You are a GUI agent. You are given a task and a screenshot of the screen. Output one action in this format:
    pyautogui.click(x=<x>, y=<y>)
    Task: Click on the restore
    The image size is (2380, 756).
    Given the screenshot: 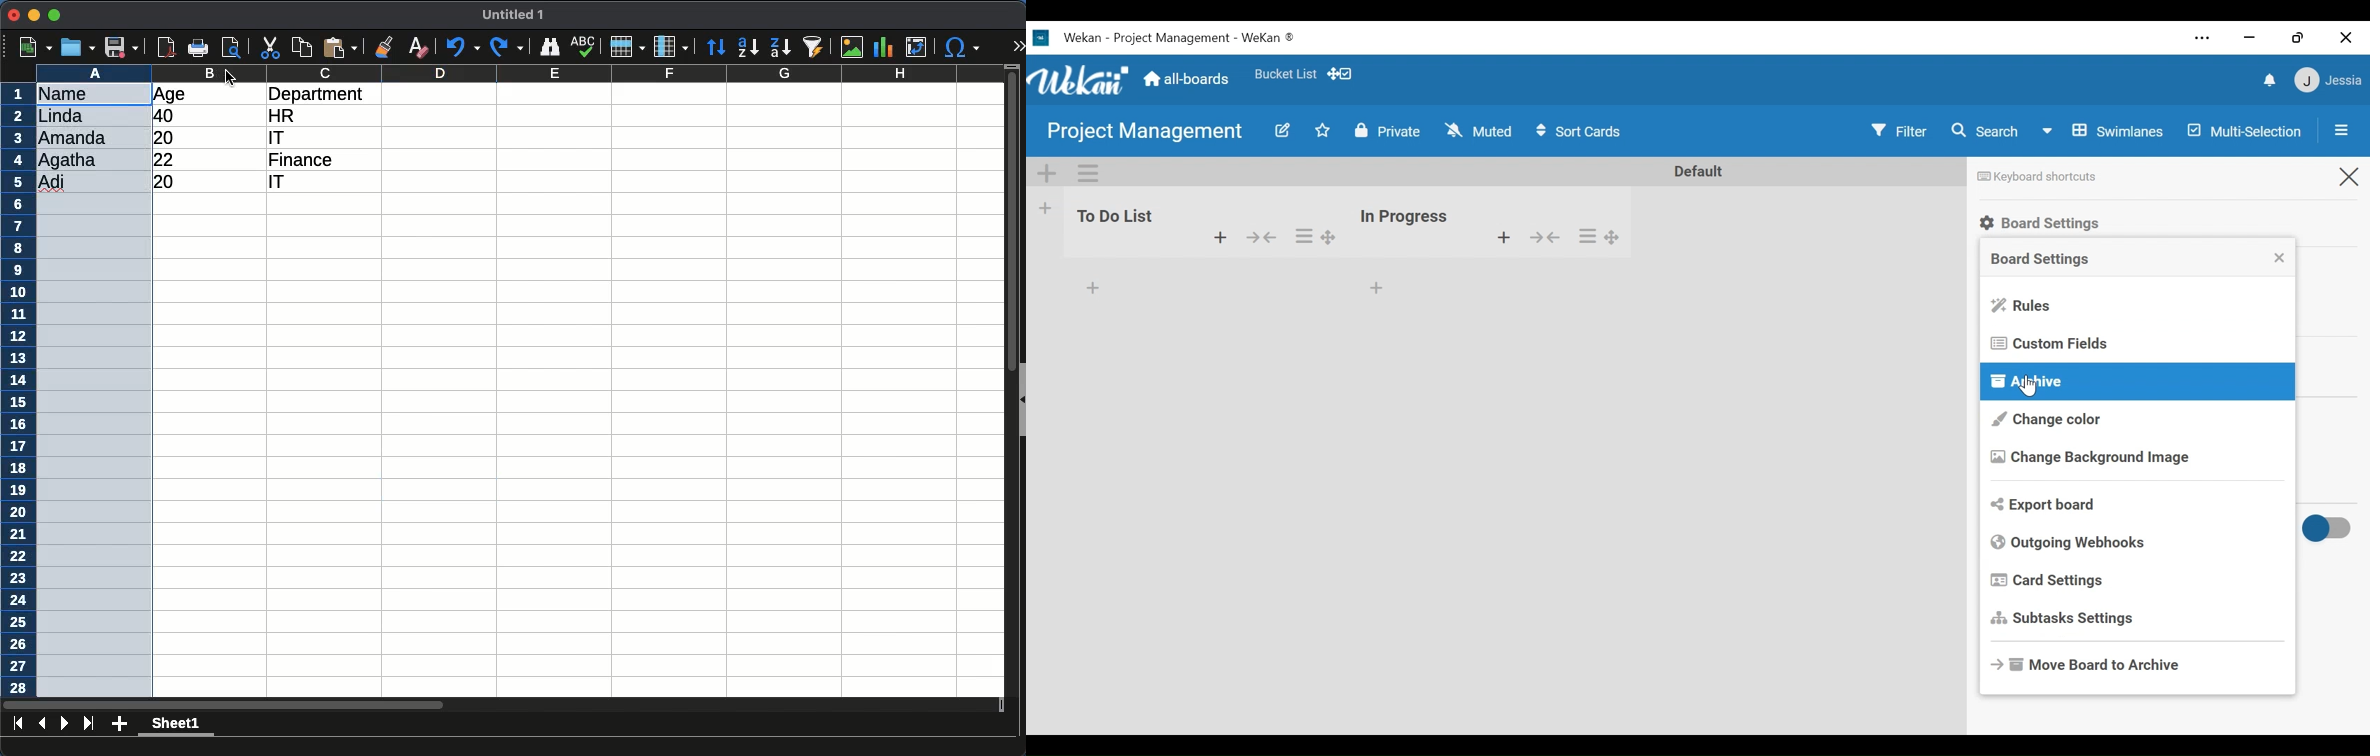 What is the action you would take?
    pyautogui.click(x=2297, y=37)
    